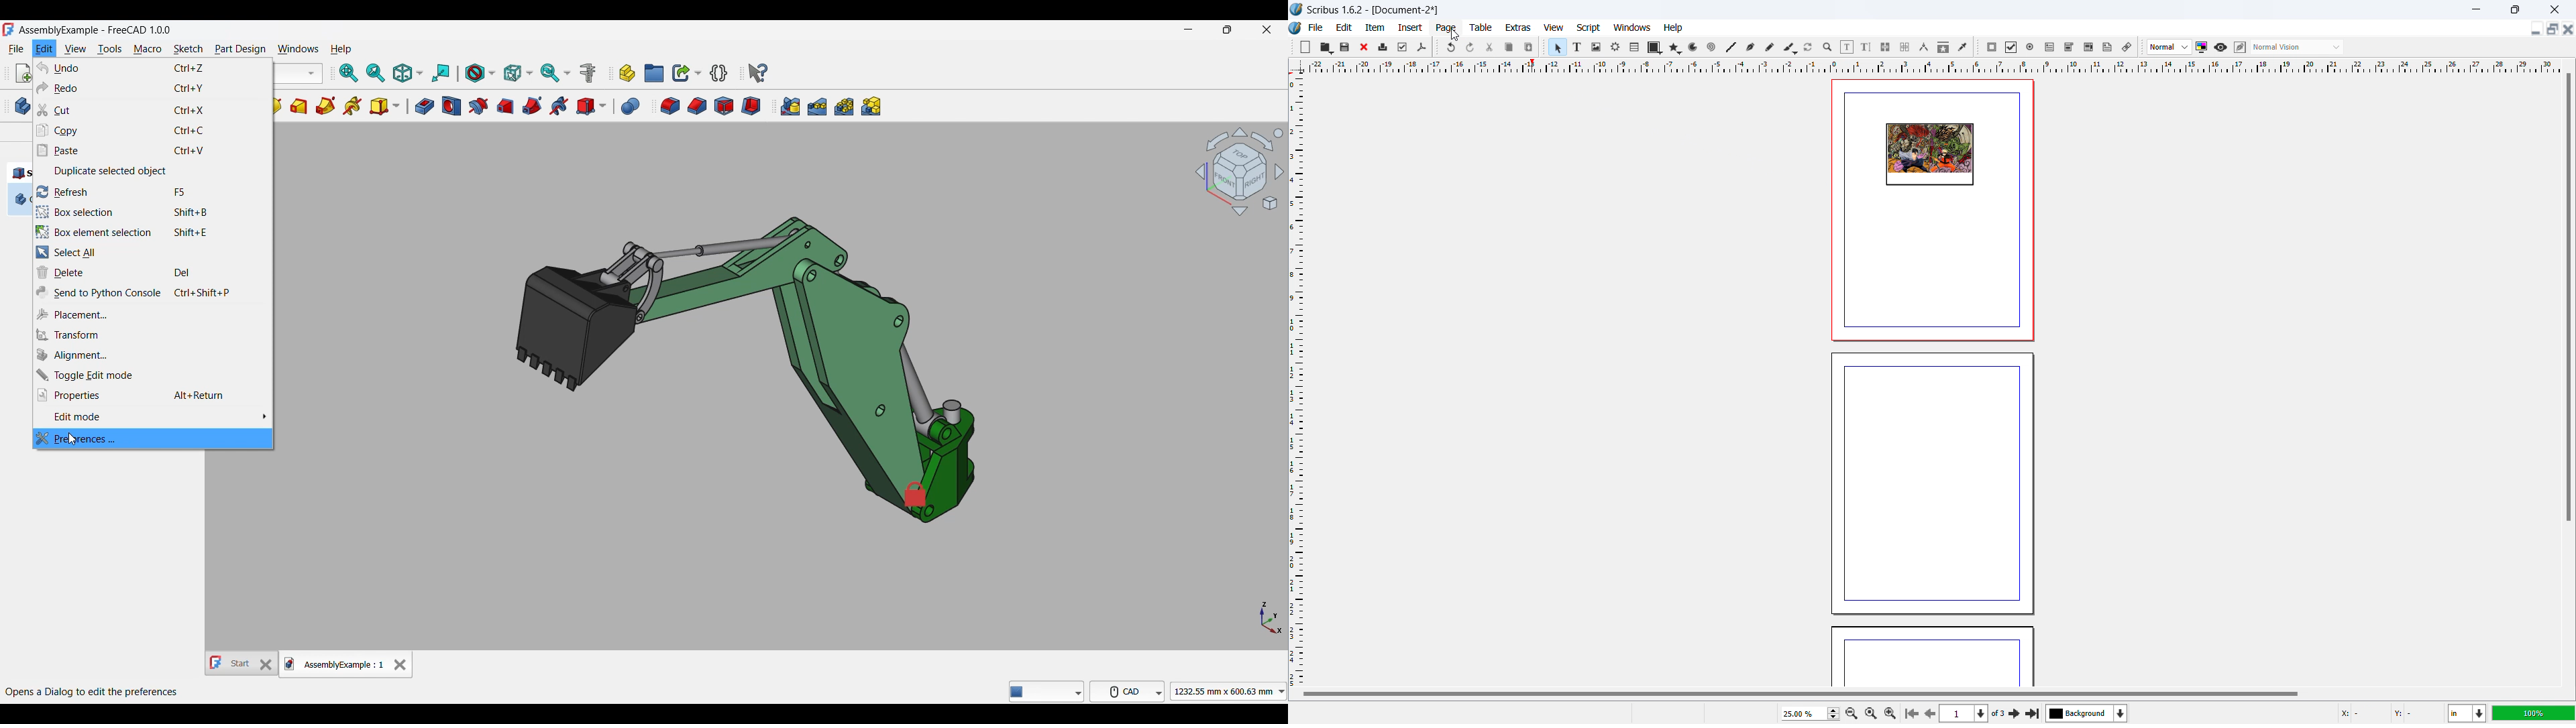  I want to click on Select all, so click(152, 253).